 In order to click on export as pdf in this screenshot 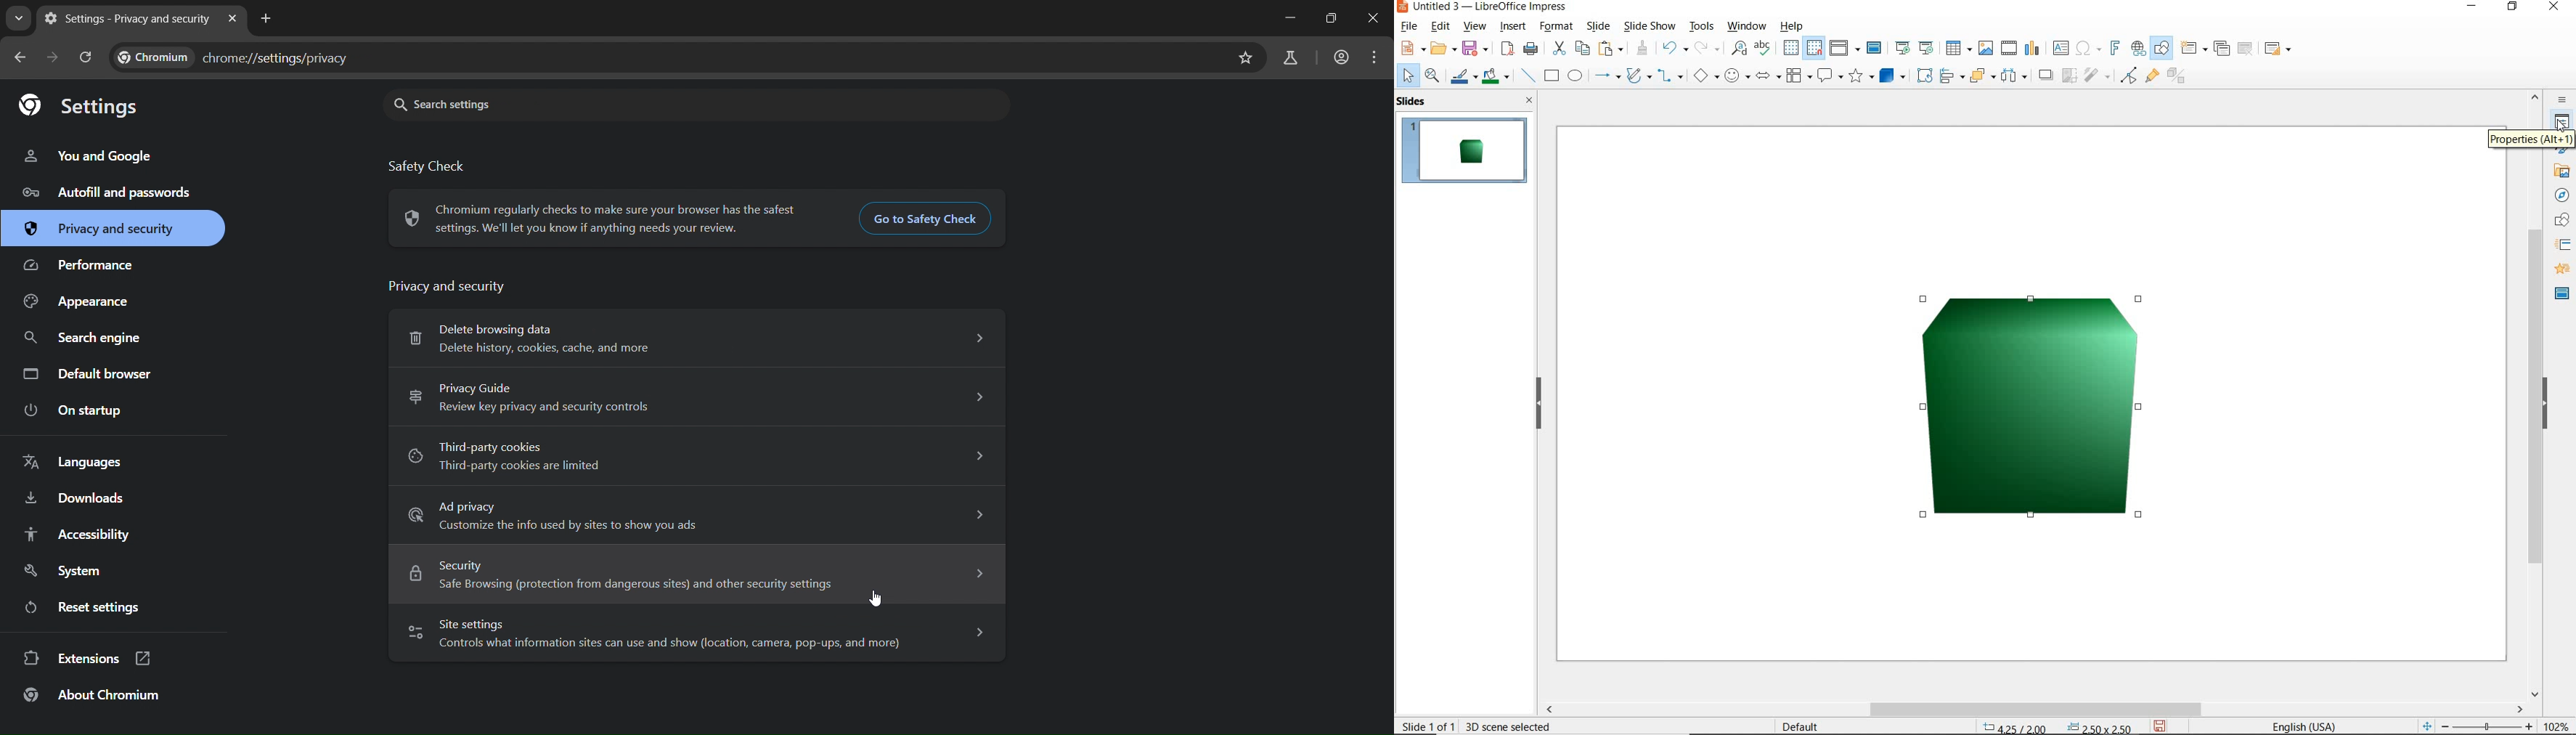, I will do `click(1508, 51)`.